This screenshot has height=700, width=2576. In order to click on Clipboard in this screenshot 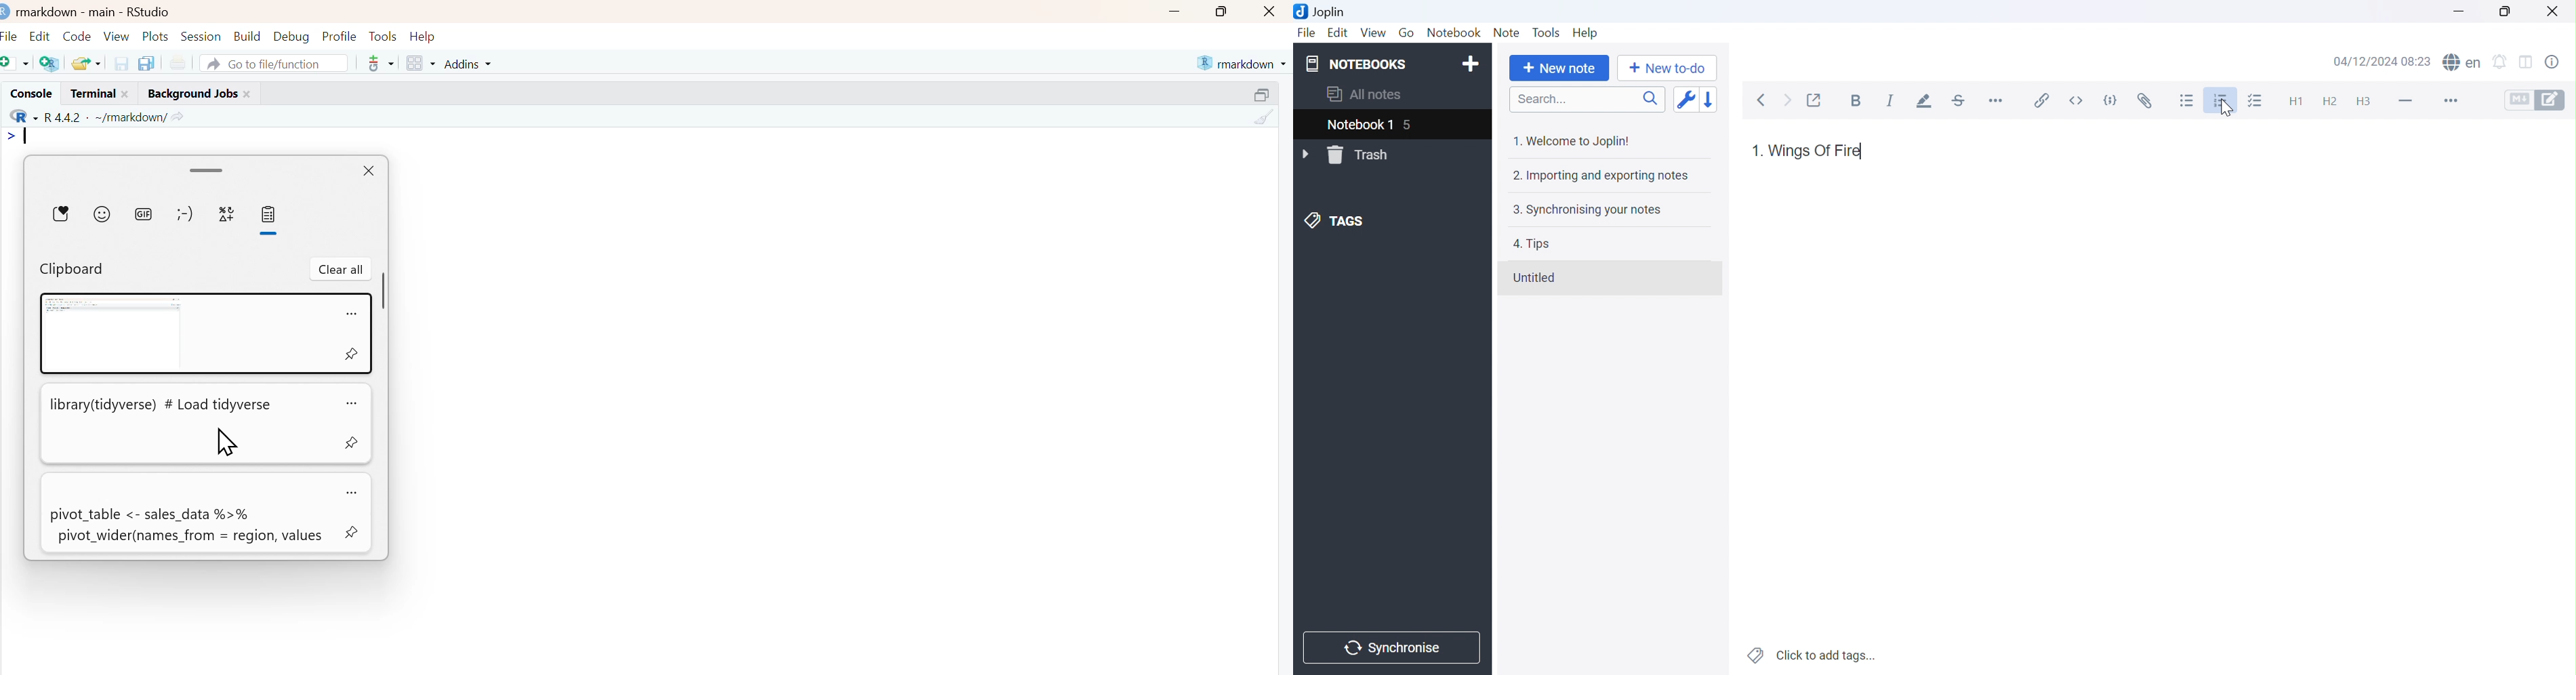, I will do `click(74, 268)`.